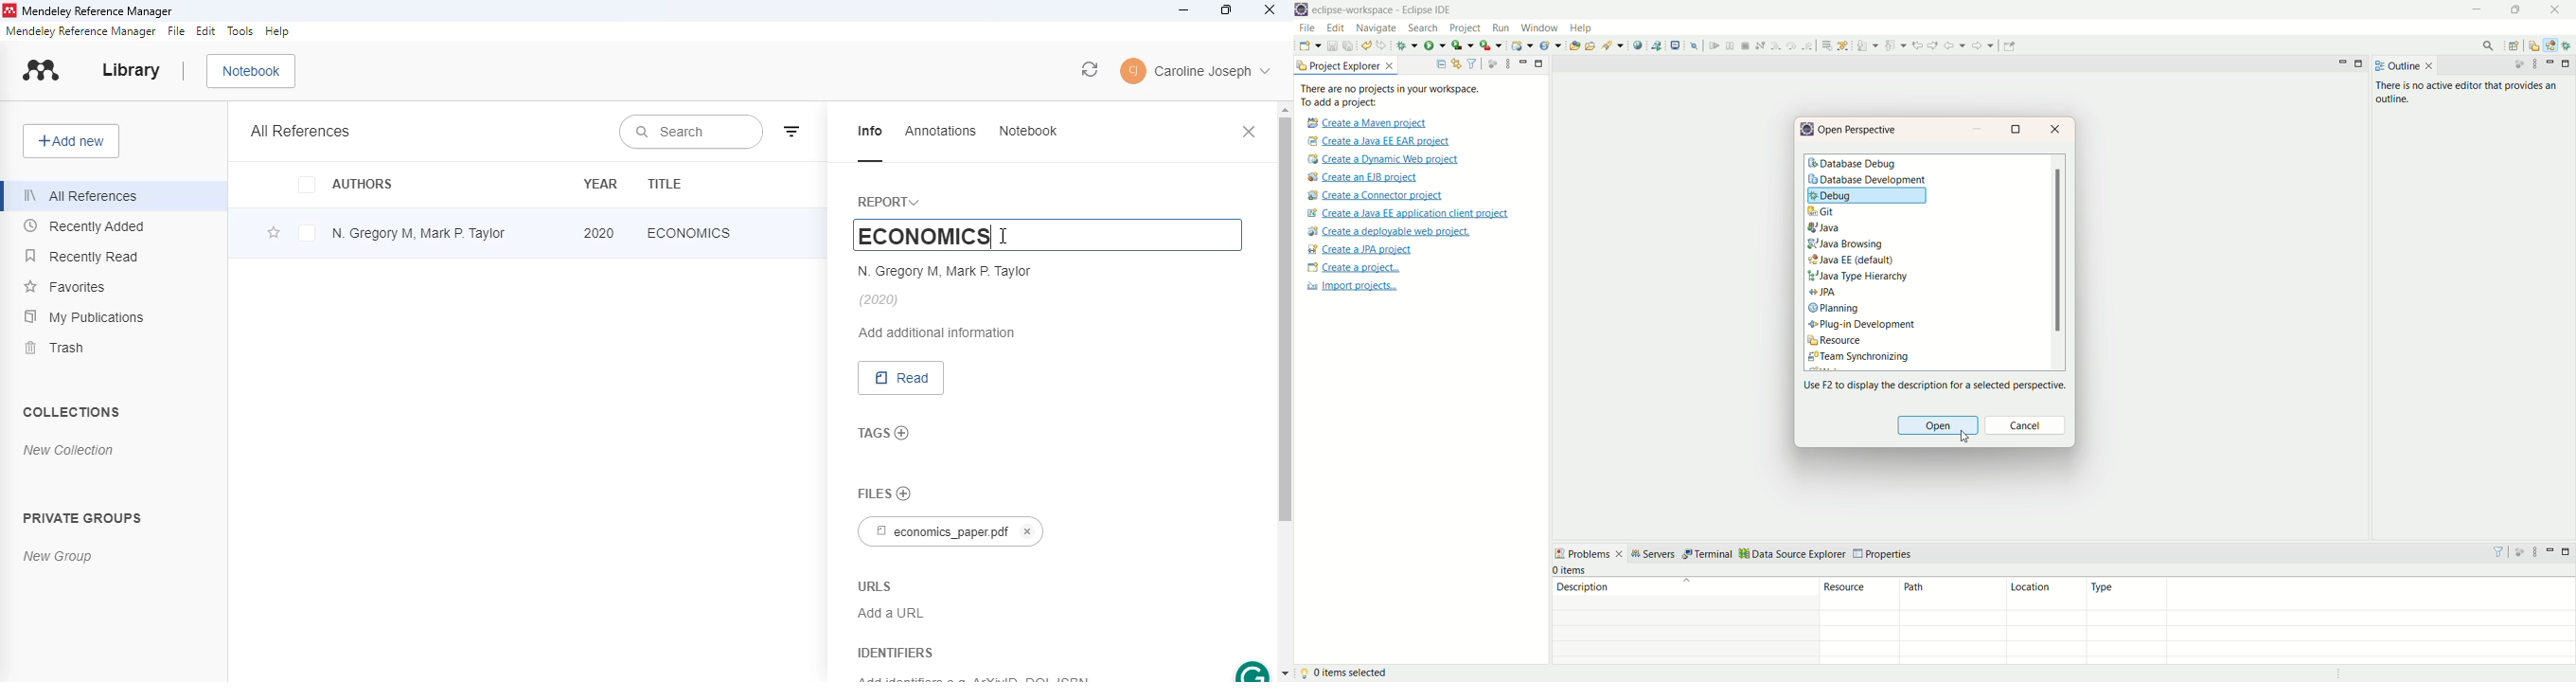  I want to click on view menu, so click(2535, 552).